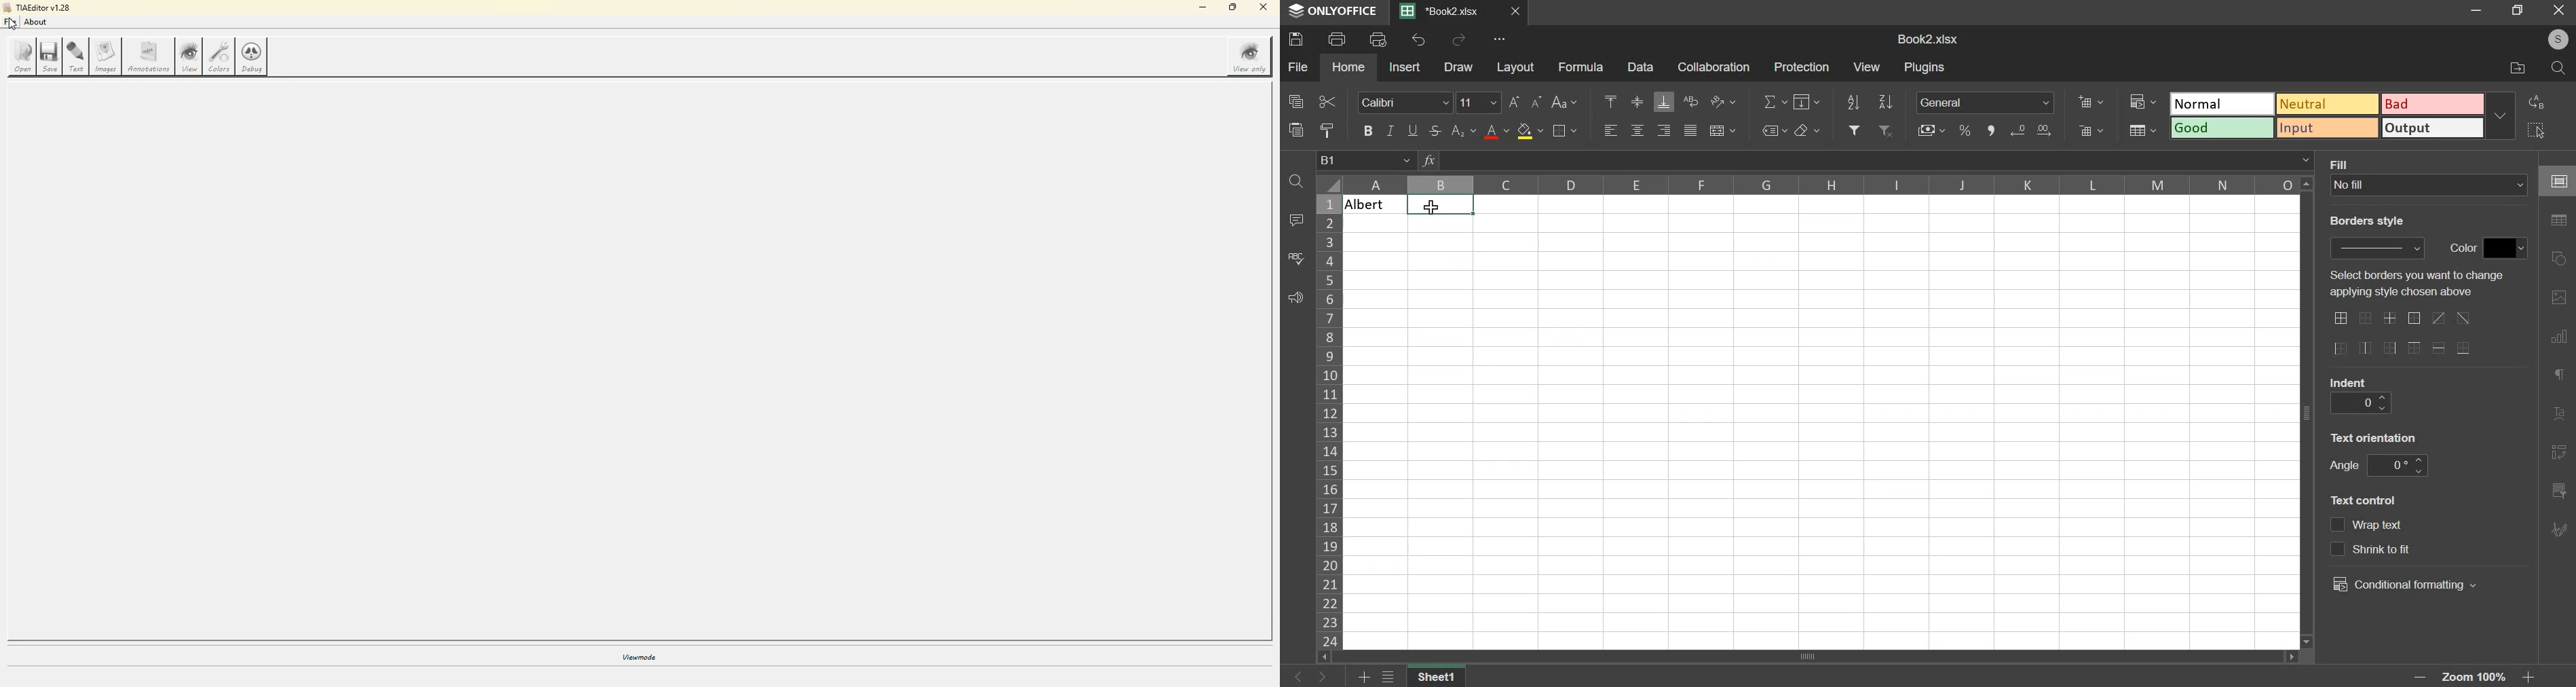 This screenshot has width=2576, height=700. Describe the element at coordinates (1931, 129) in the screenshot. I see `accounting style` at that location.